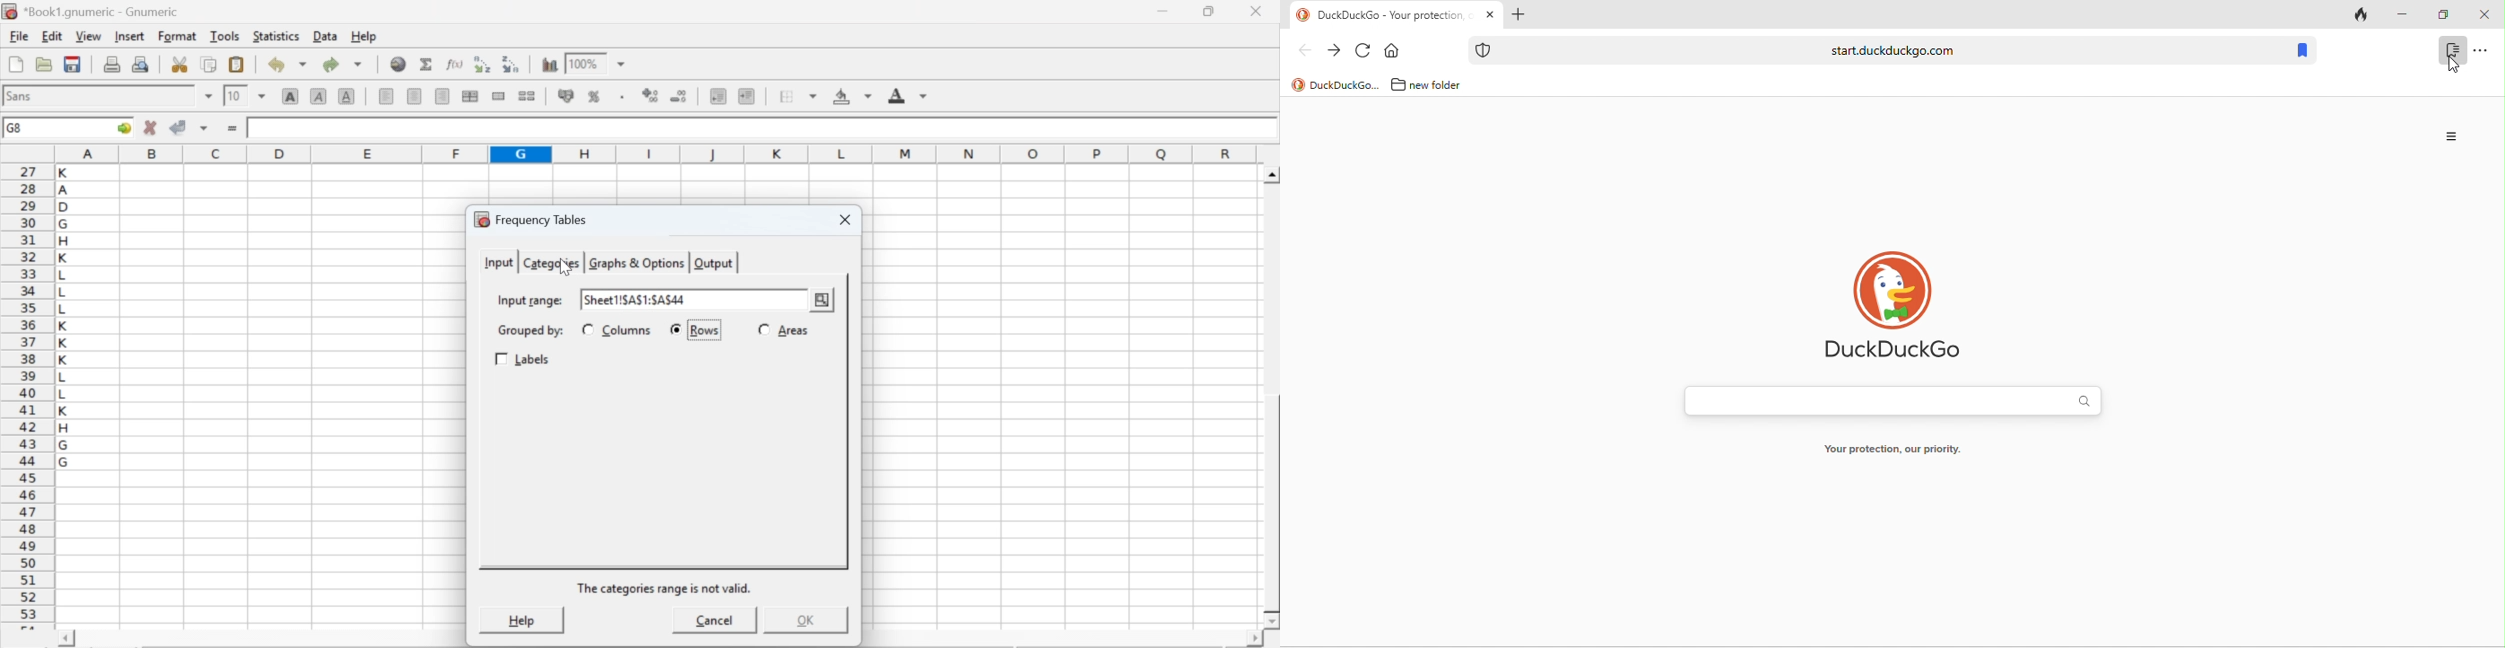 The height and width of the screenshot is (672, 2520). I want to click on edit function in current cell, so click(456, 63).